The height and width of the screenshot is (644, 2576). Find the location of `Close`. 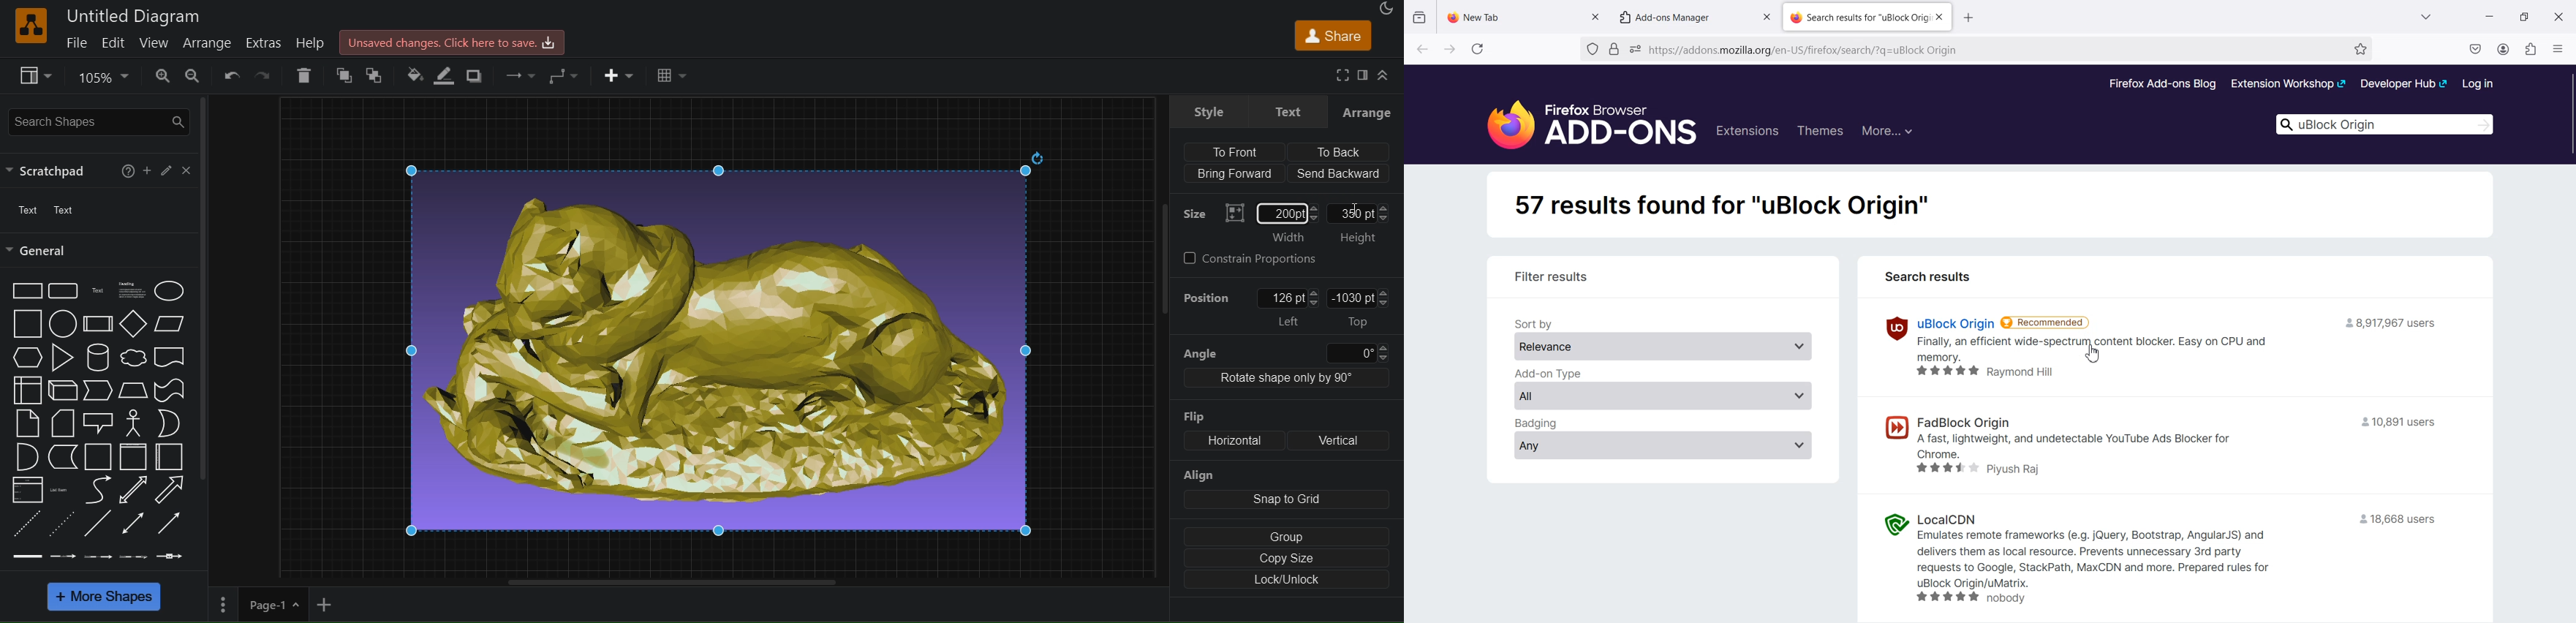

Close is located at coordinates (2559, 16).